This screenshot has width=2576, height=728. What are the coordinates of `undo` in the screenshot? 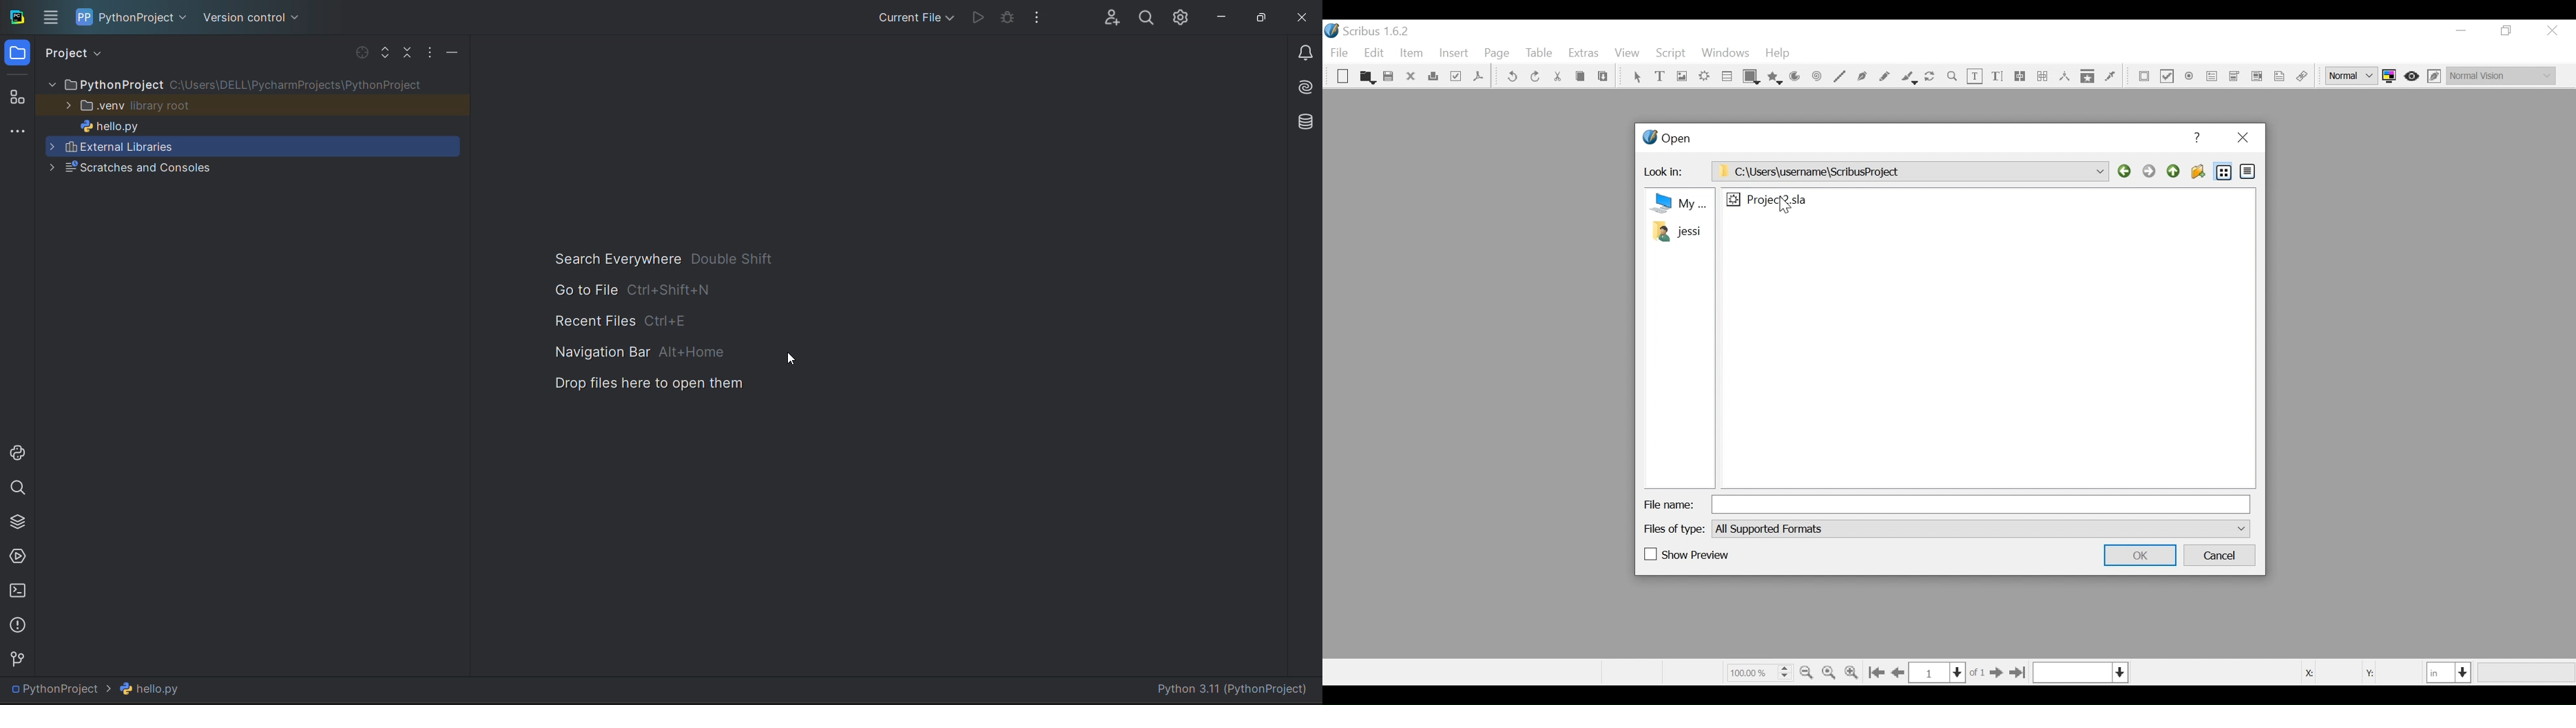 It's located at (1512, 77).